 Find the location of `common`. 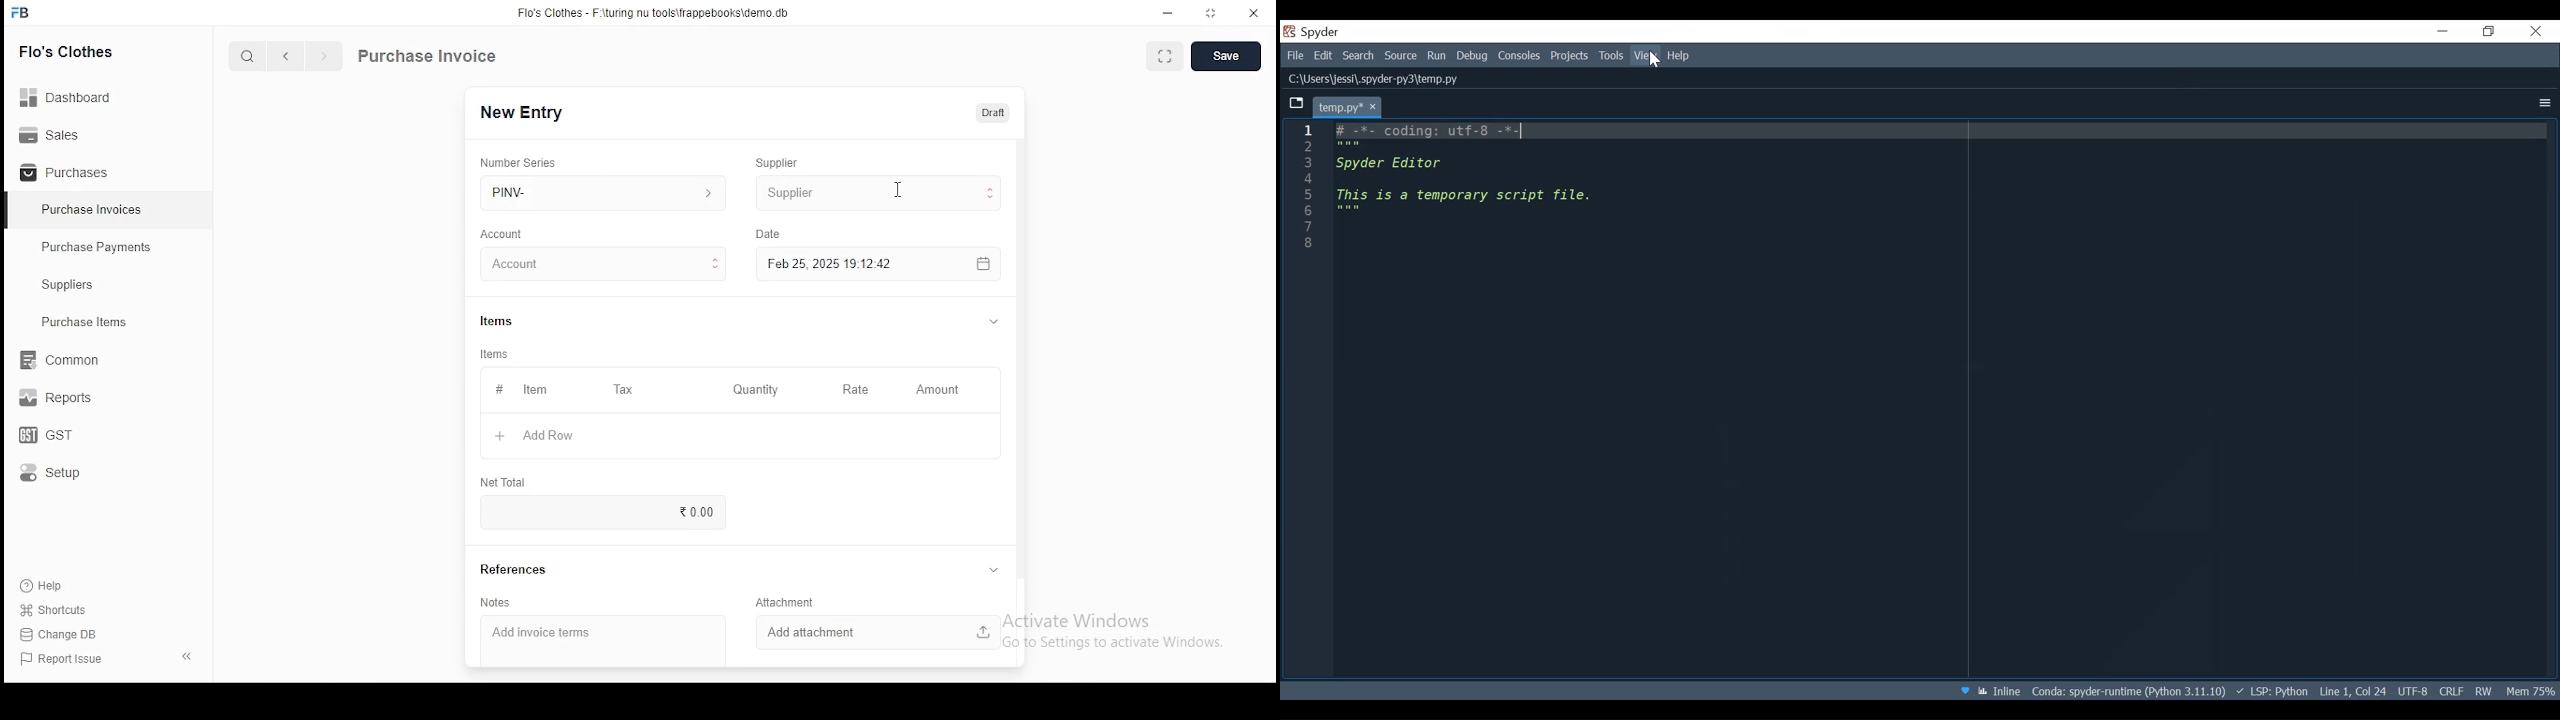

common is located at coordinates (65, 360).